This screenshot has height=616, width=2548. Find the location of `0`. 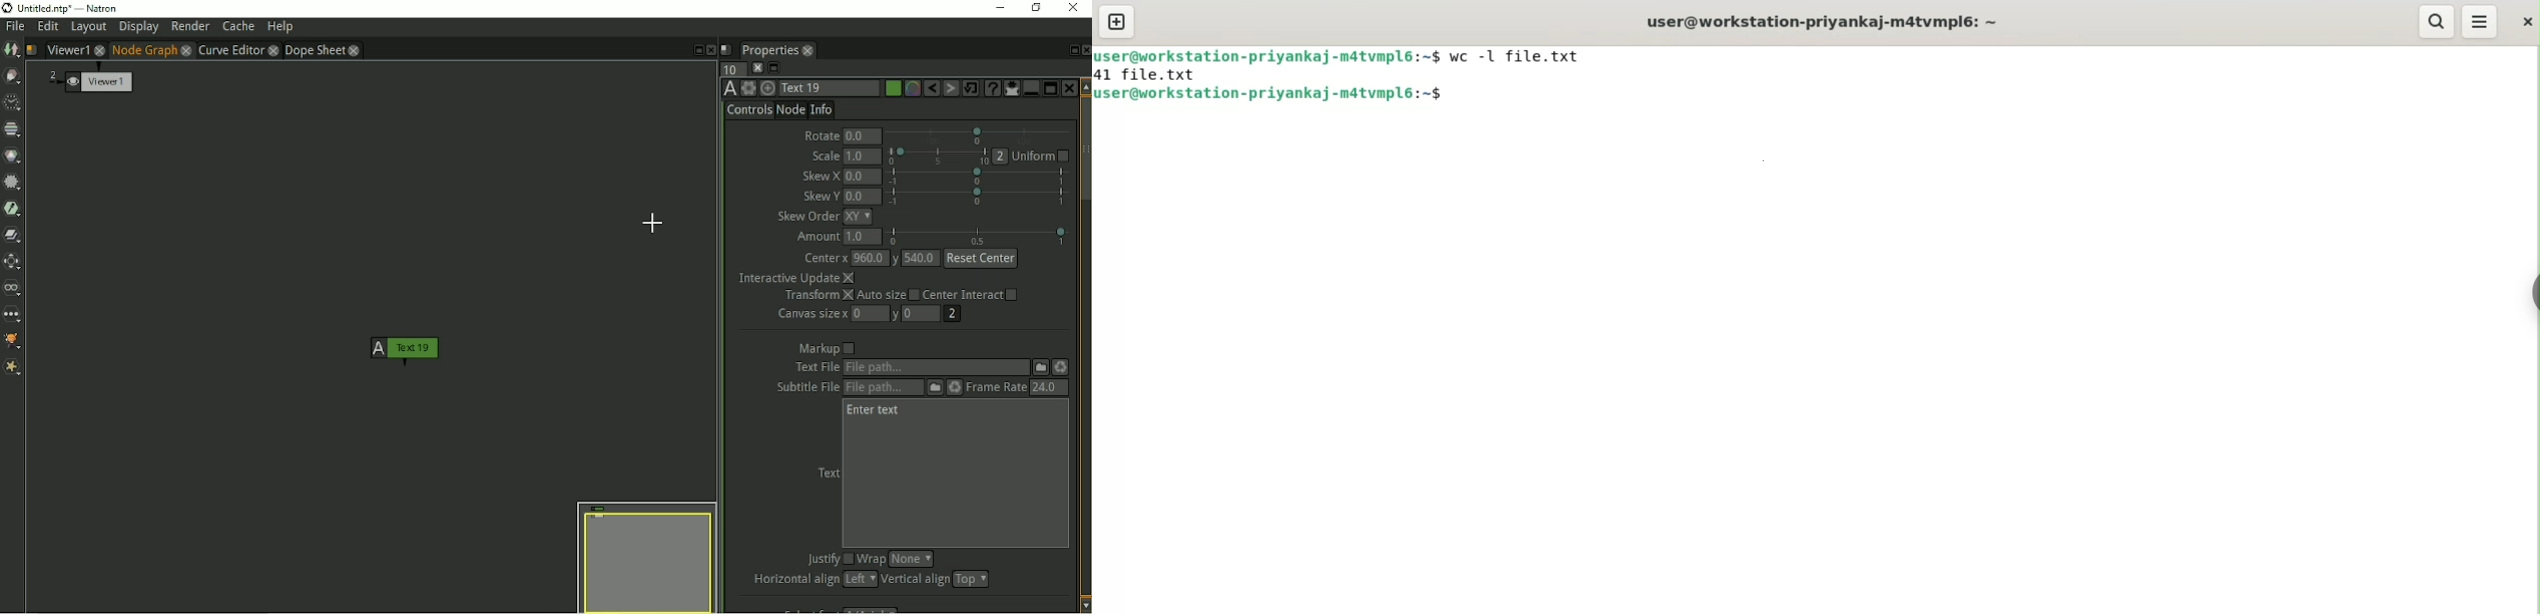

0 is located at coordinates (868, 313).